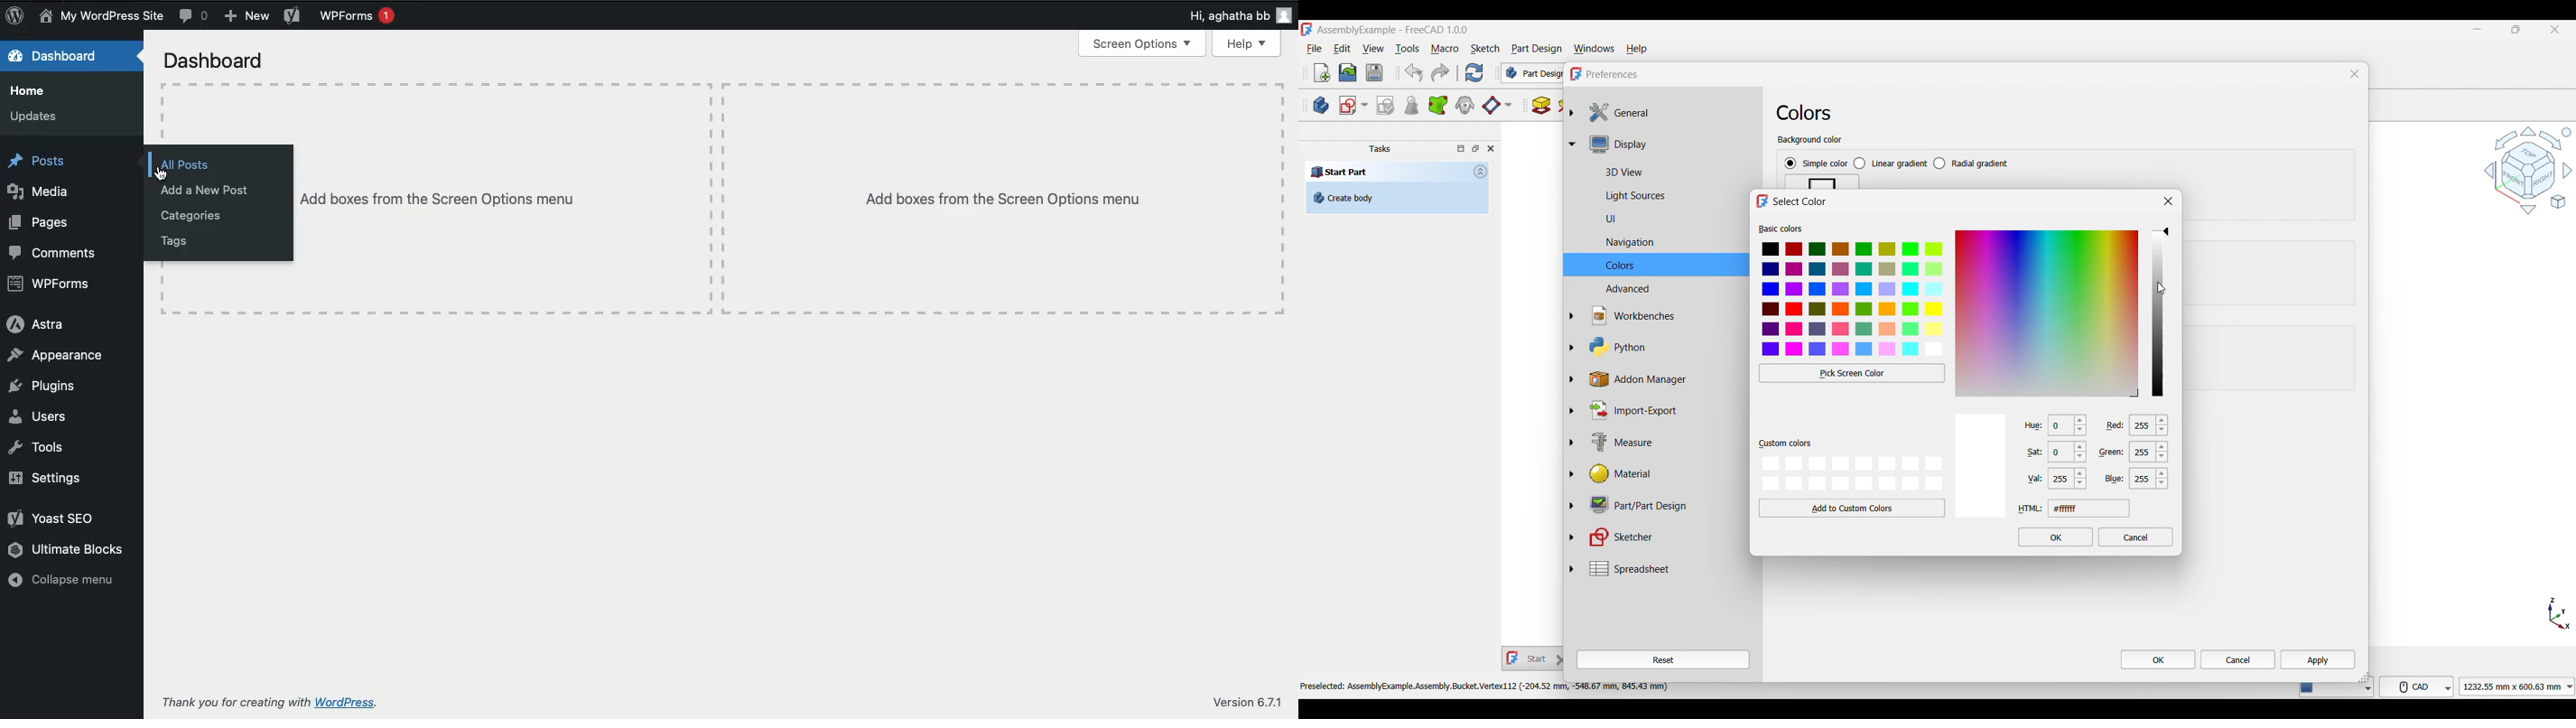  I want to click on Pick screen color, so click(1853, 373).